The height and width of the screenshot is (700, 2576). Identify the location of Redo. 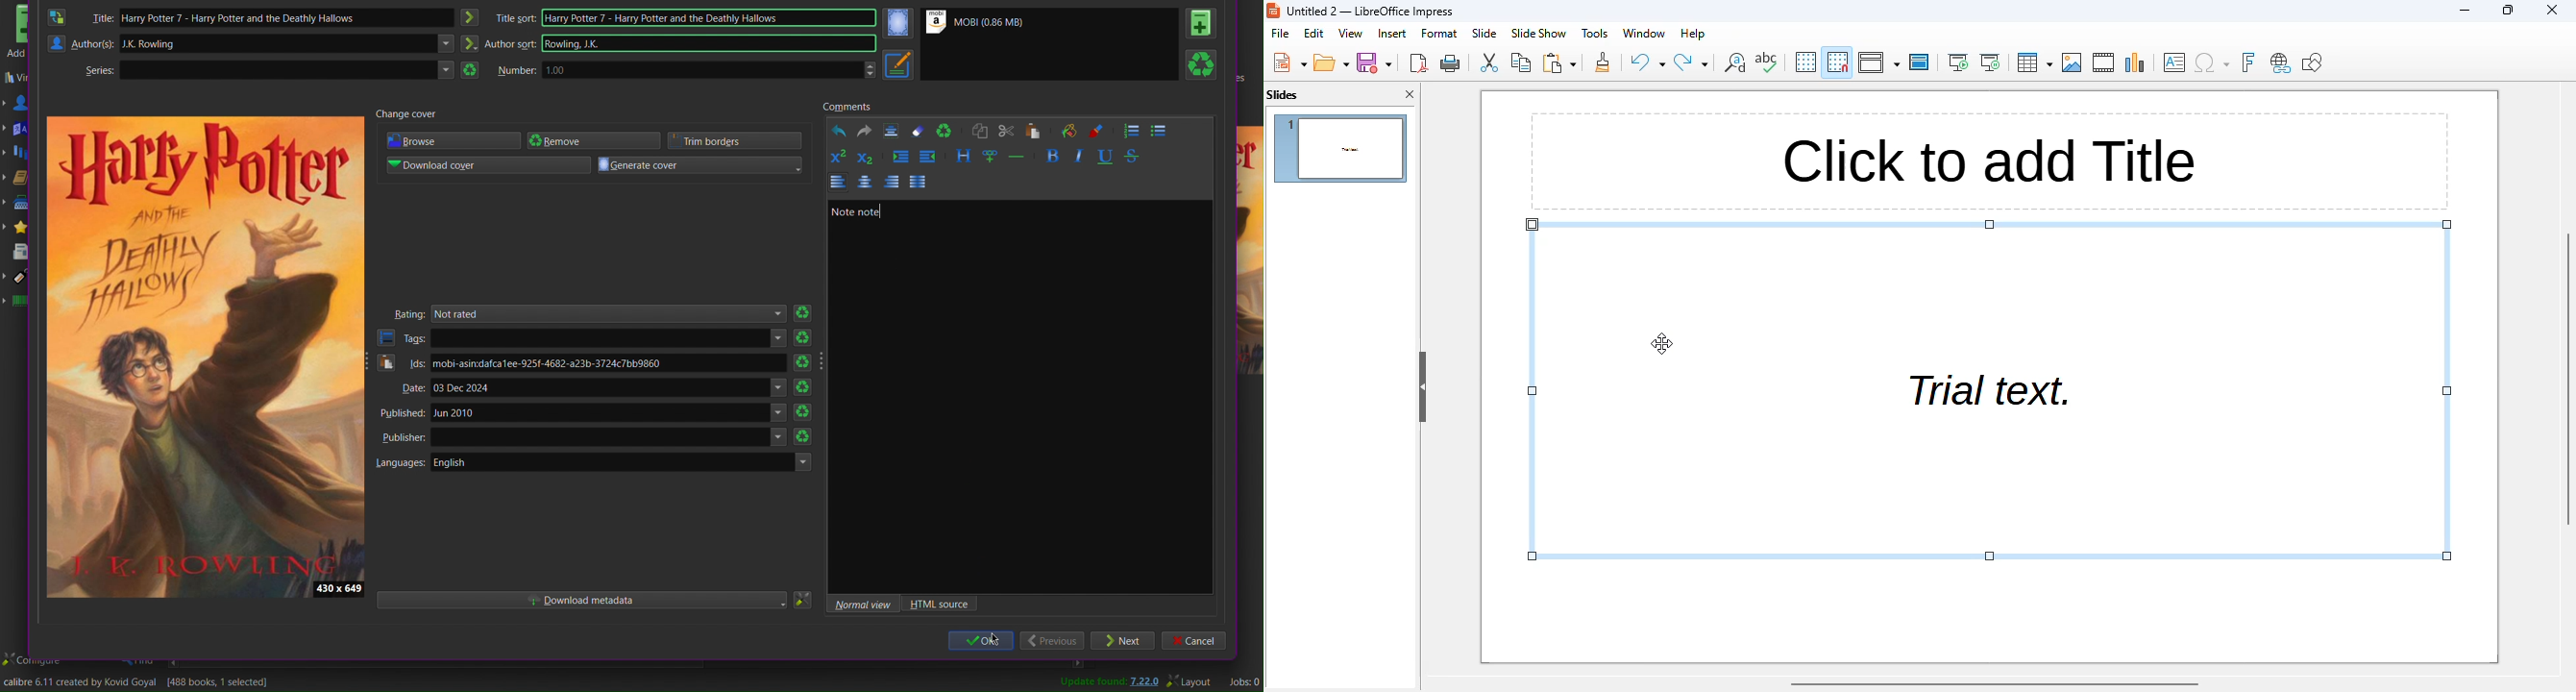
(865, 130).